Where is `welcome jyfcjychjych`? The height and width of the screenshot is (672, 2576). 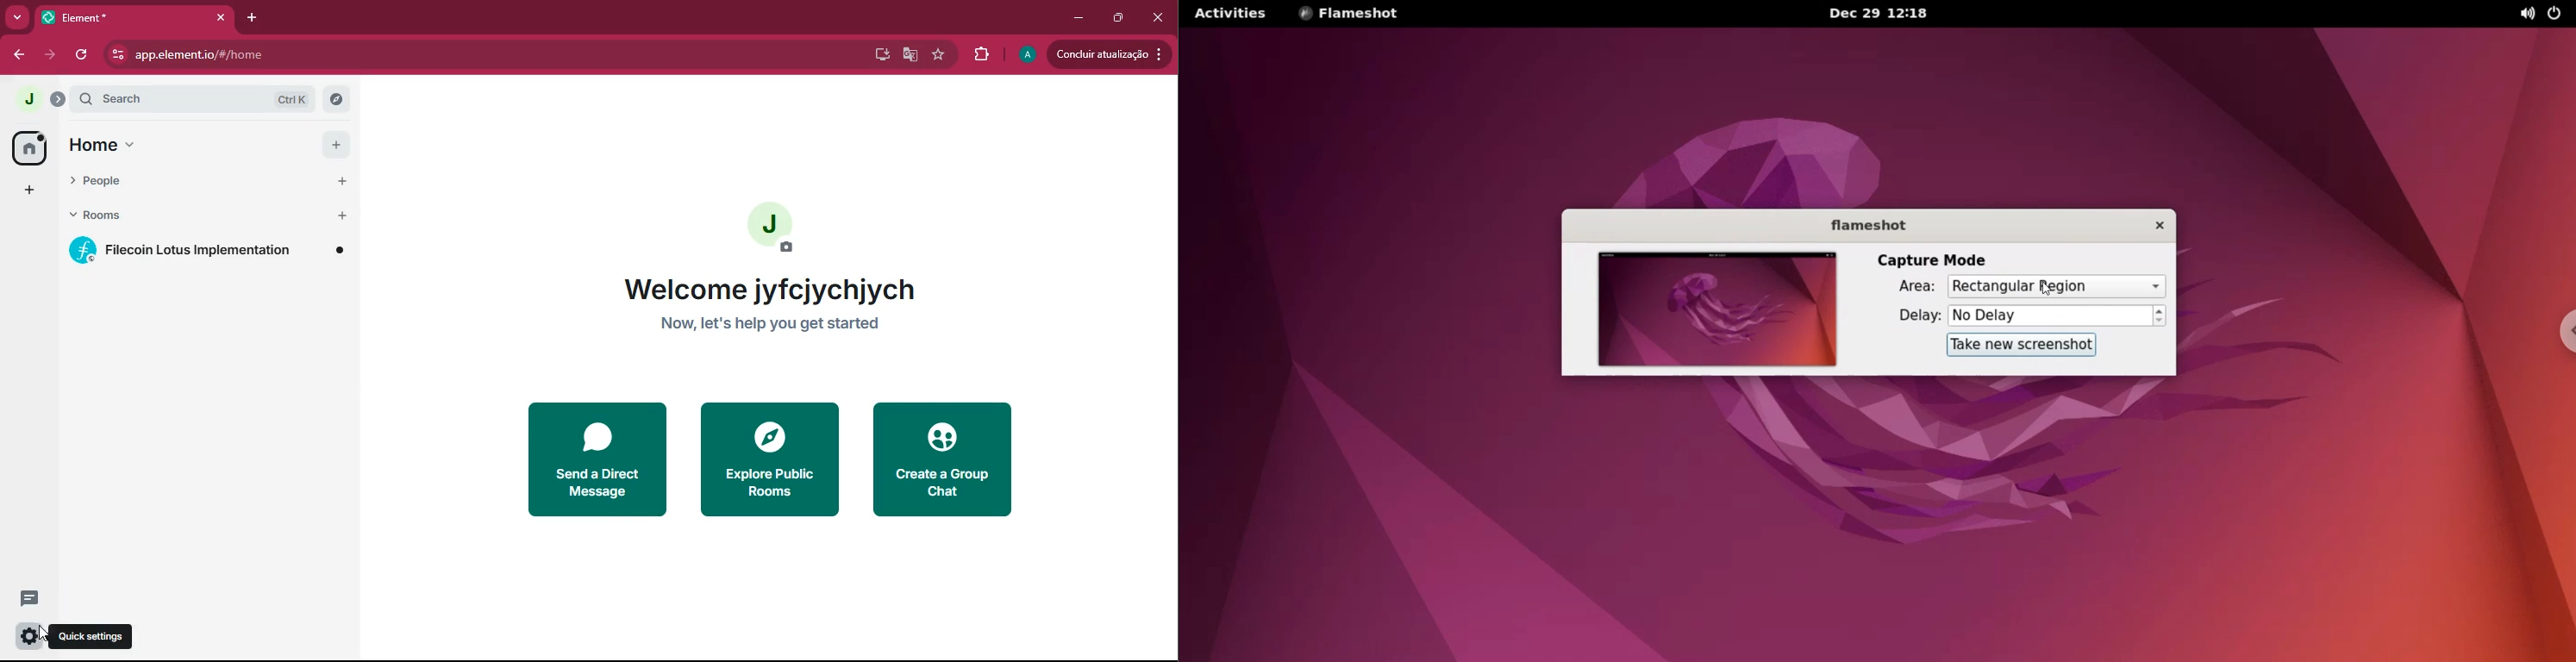
welcome jyfcjychjych is located at coordinates (776, 290).